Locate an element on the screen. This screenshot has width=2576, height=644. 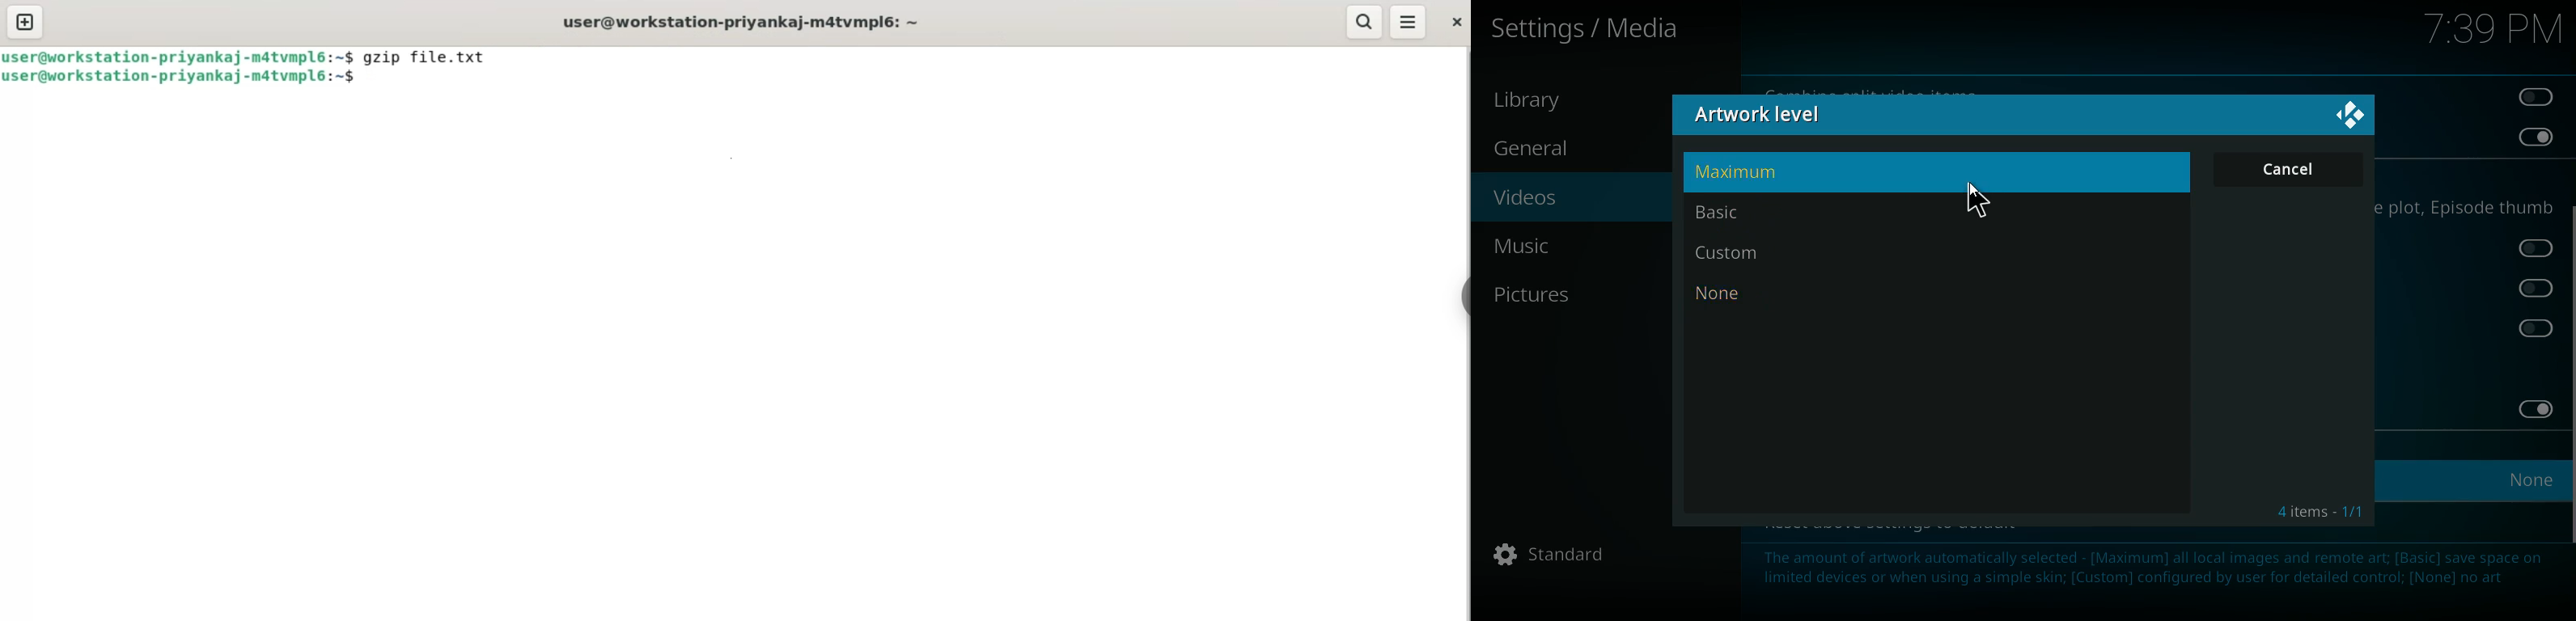
scroll bar is located at coordinates (2570, 373).